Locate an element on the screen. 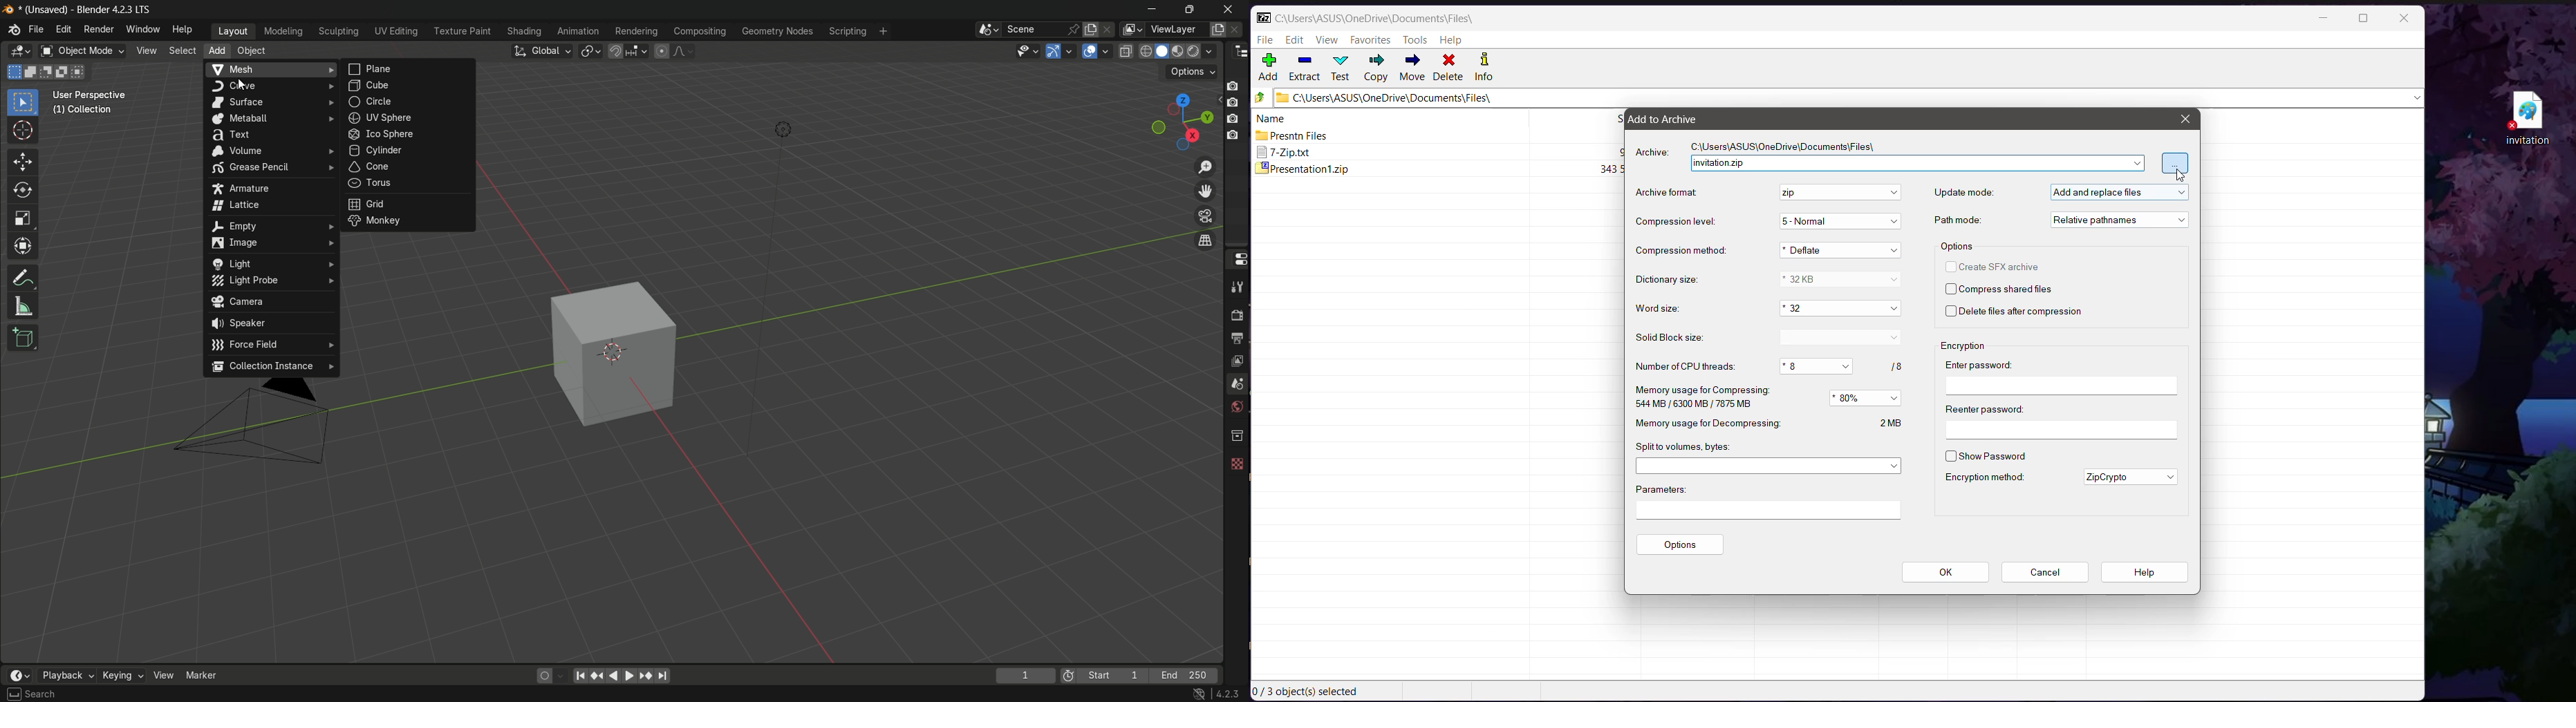  start is located at coordinates (1114, 675).